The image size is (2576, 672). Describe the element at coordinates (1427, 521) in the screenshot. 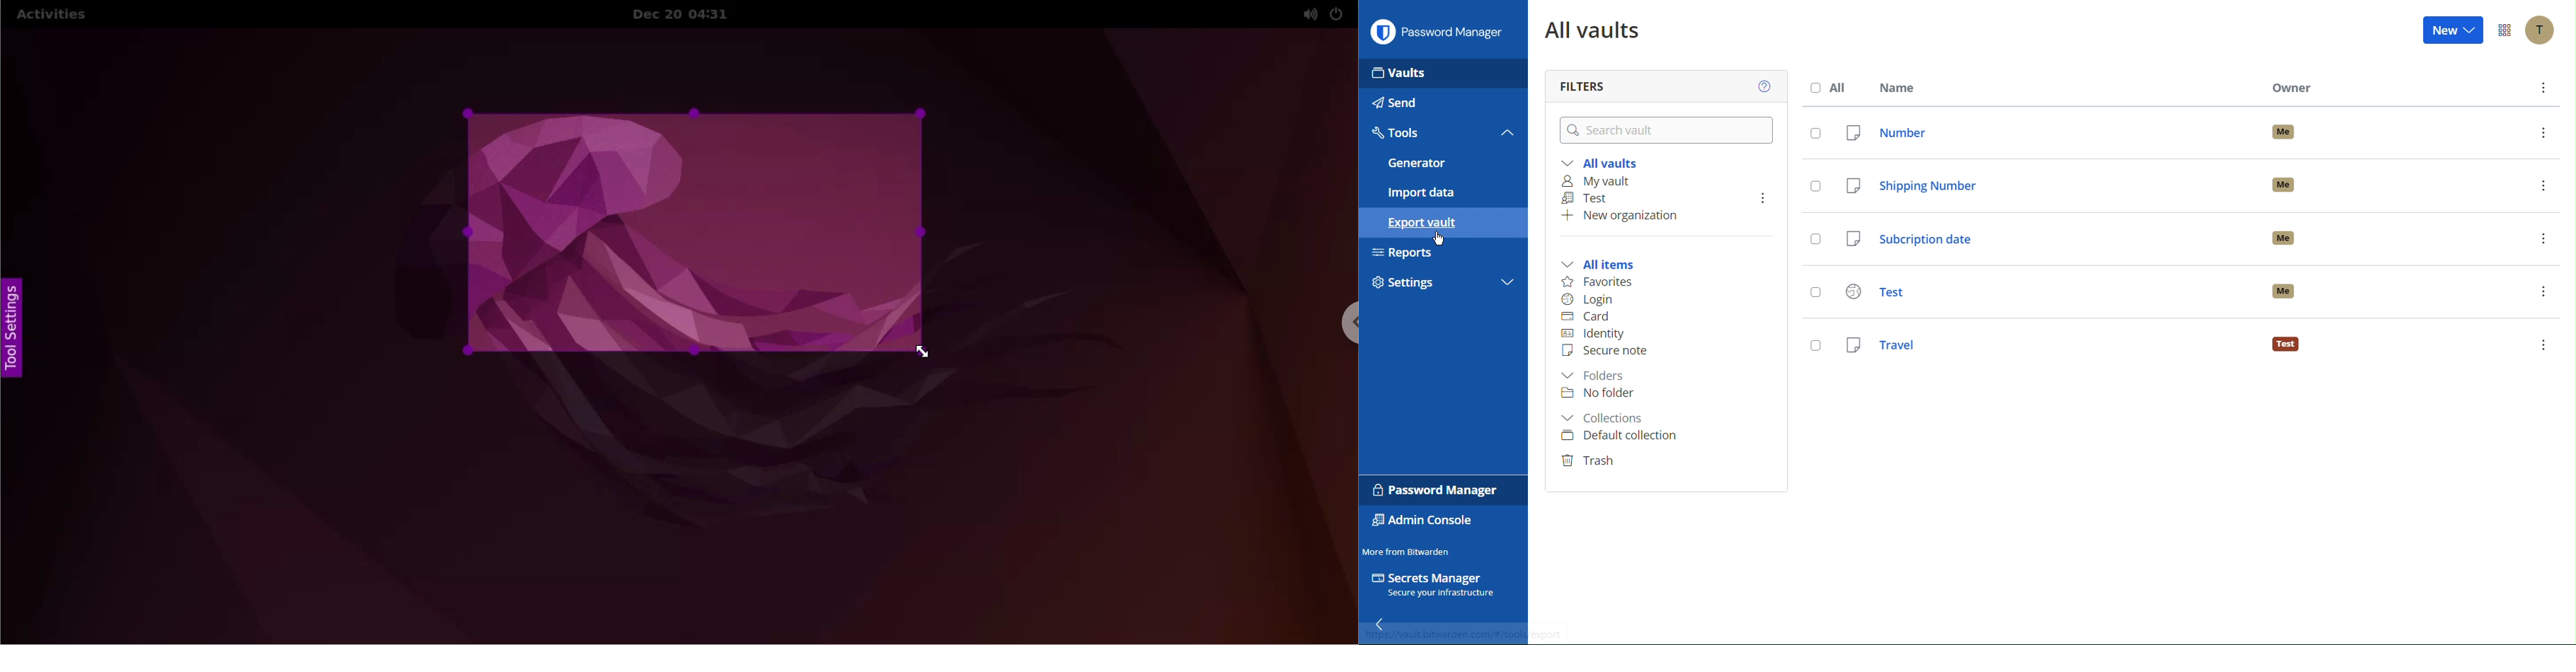

I see `Admin Console` at that location.